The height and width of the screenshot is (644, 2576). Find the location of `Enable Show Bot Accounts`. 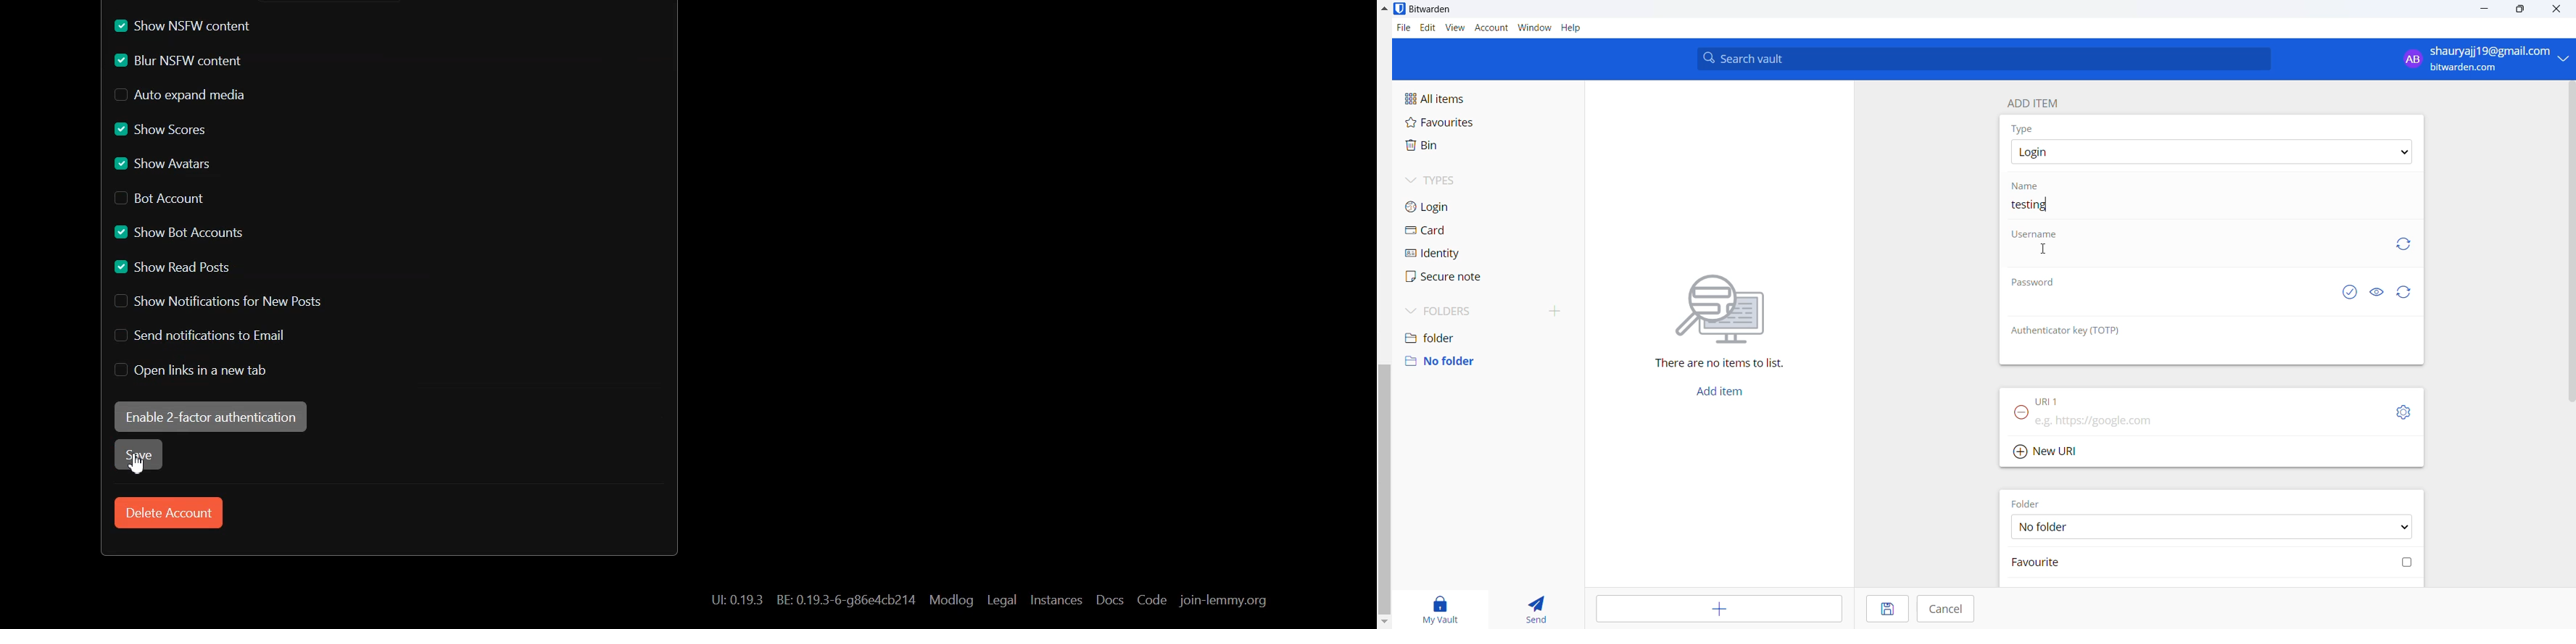

Enable Show Bot Accounts is located at coordinates (180, 233).